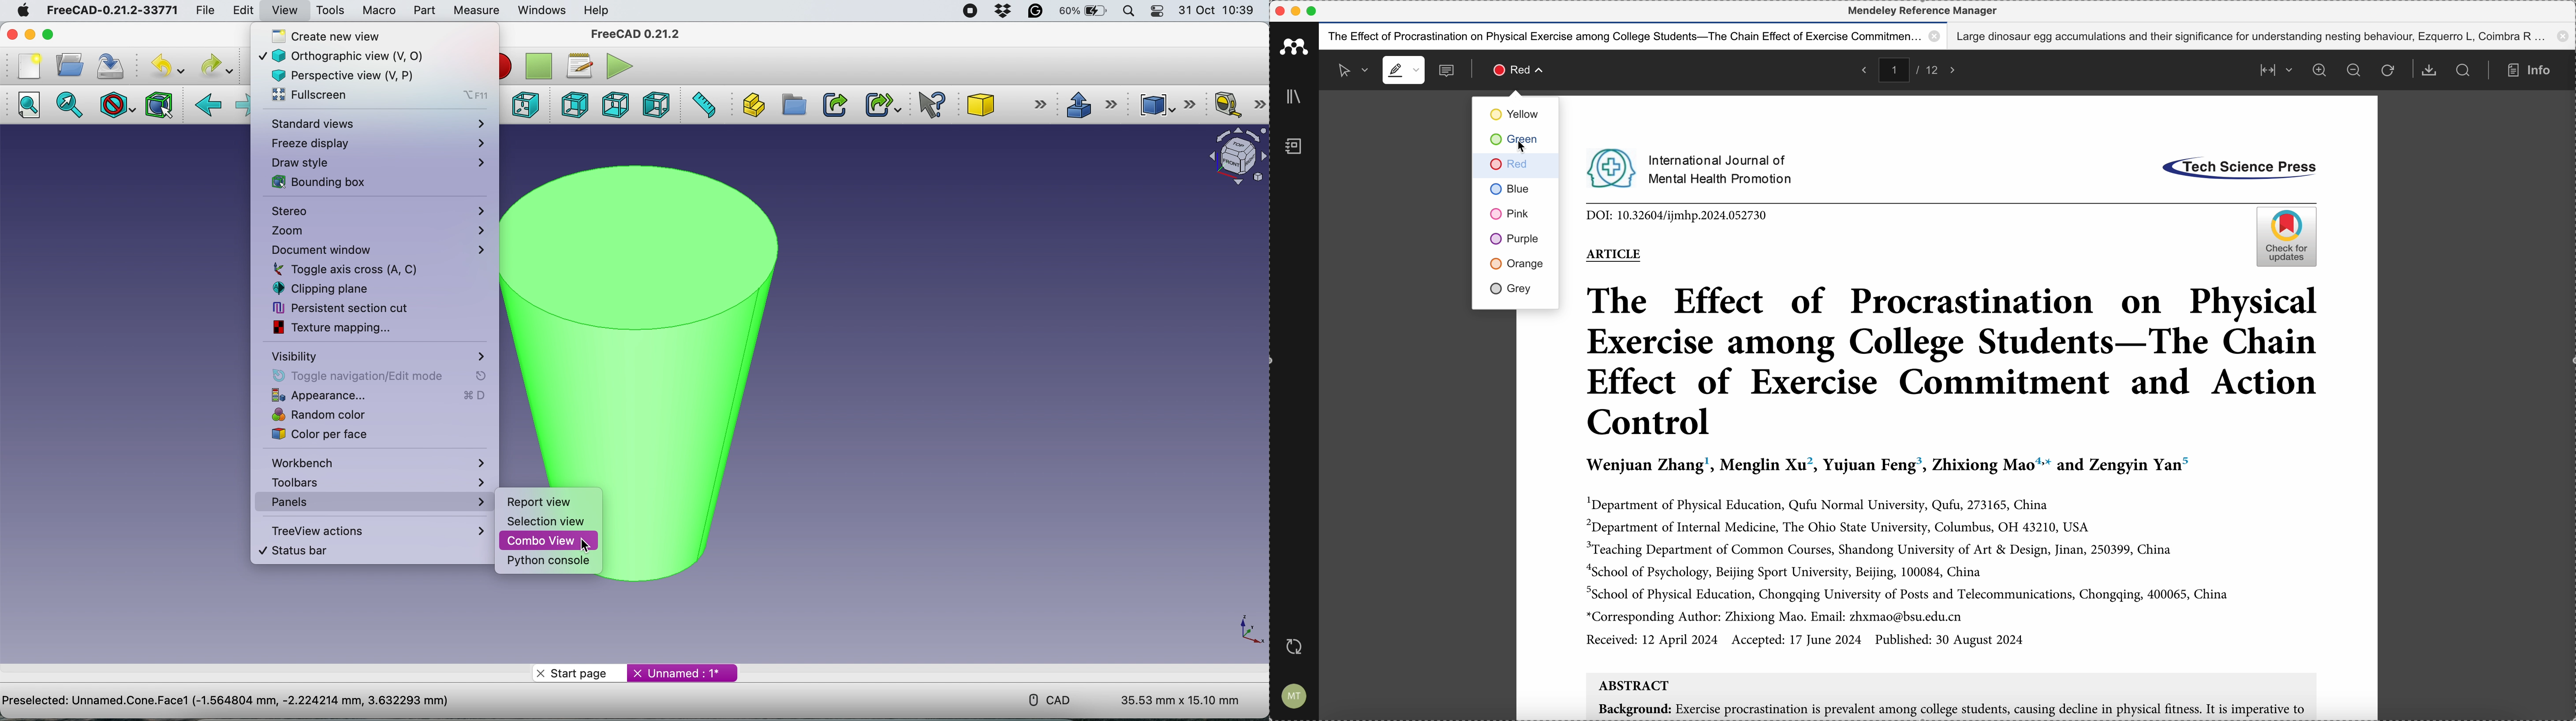  I want to click on appearance, so click(374, 396).